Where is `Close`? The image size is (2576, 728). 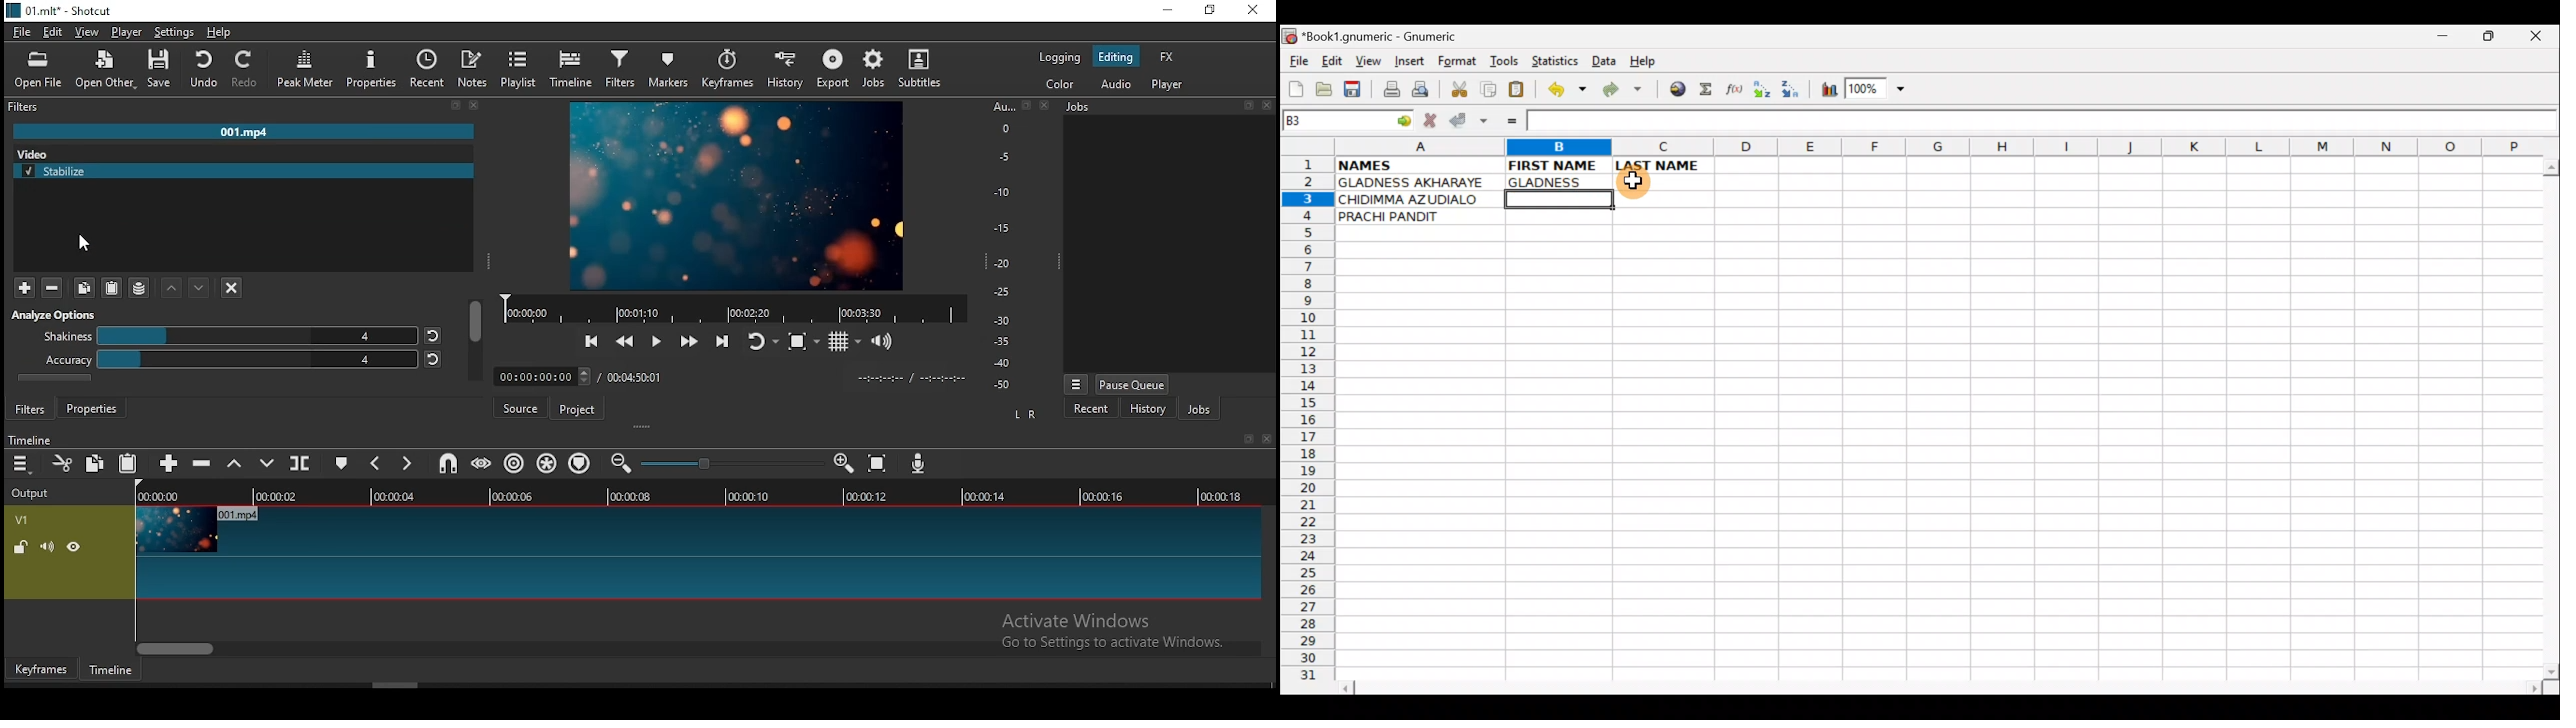
Close is located at coordinates (2539, 39).